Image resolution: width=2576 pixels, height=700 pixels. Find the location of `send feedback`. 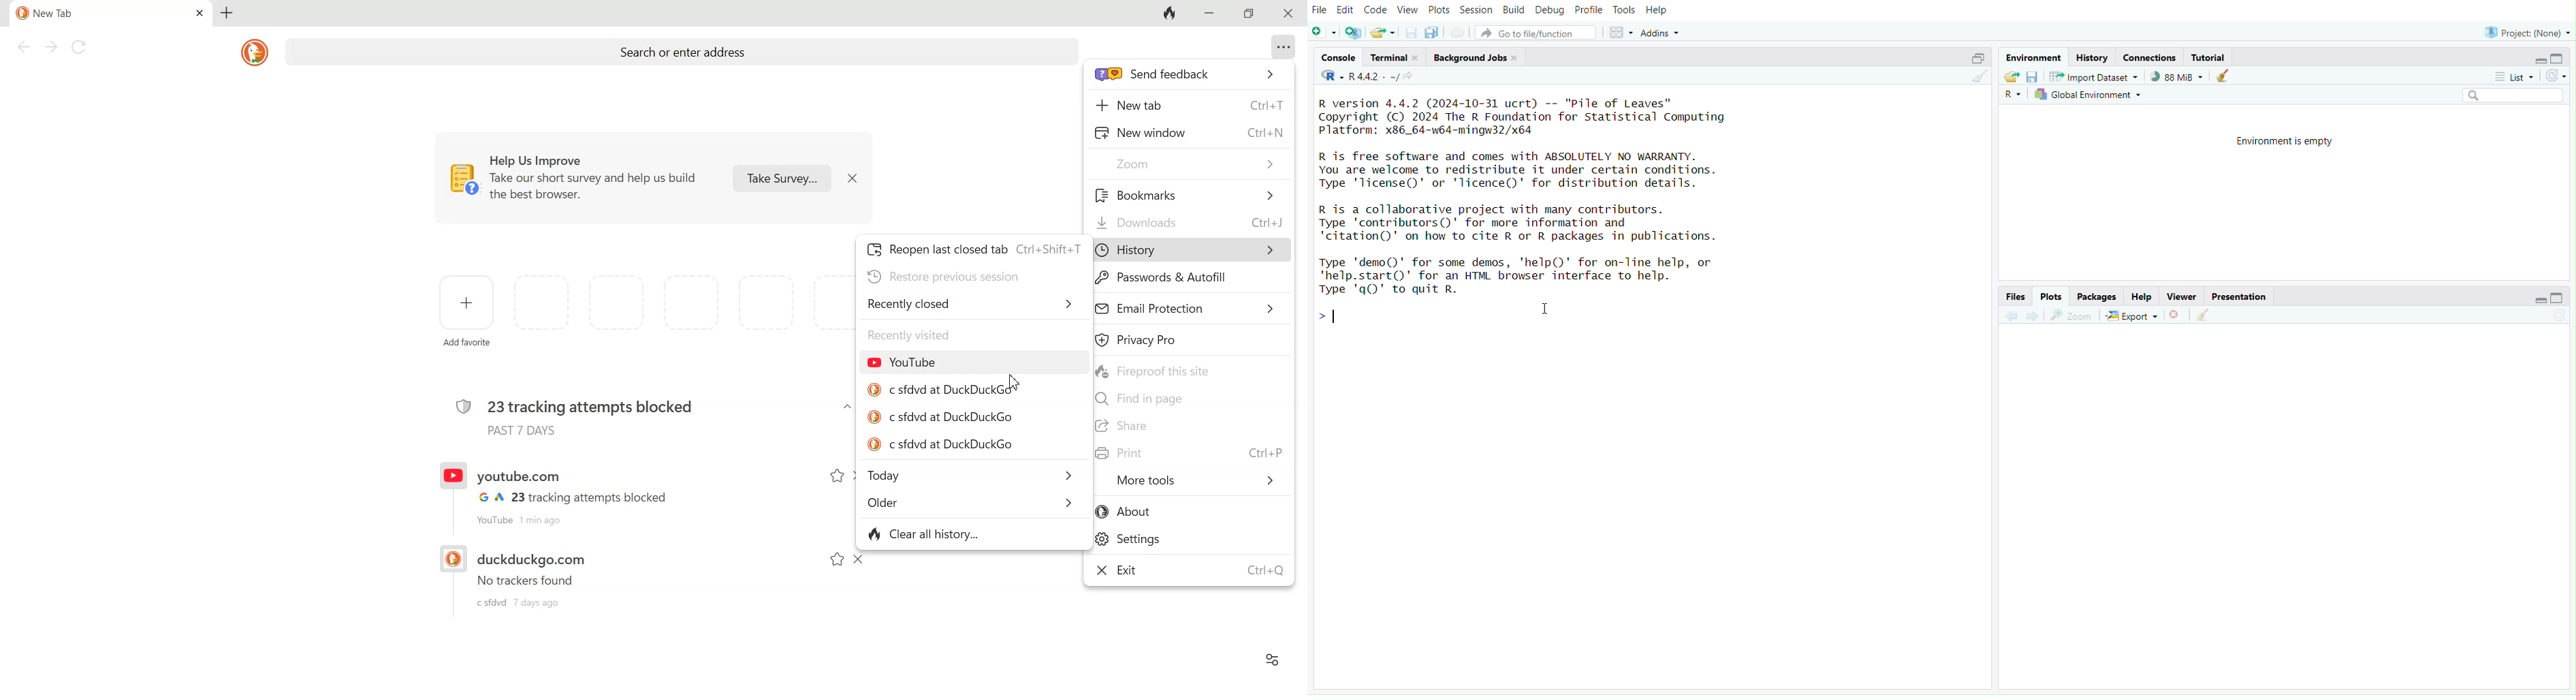

send feedback is located at coordinates (1190, 74).